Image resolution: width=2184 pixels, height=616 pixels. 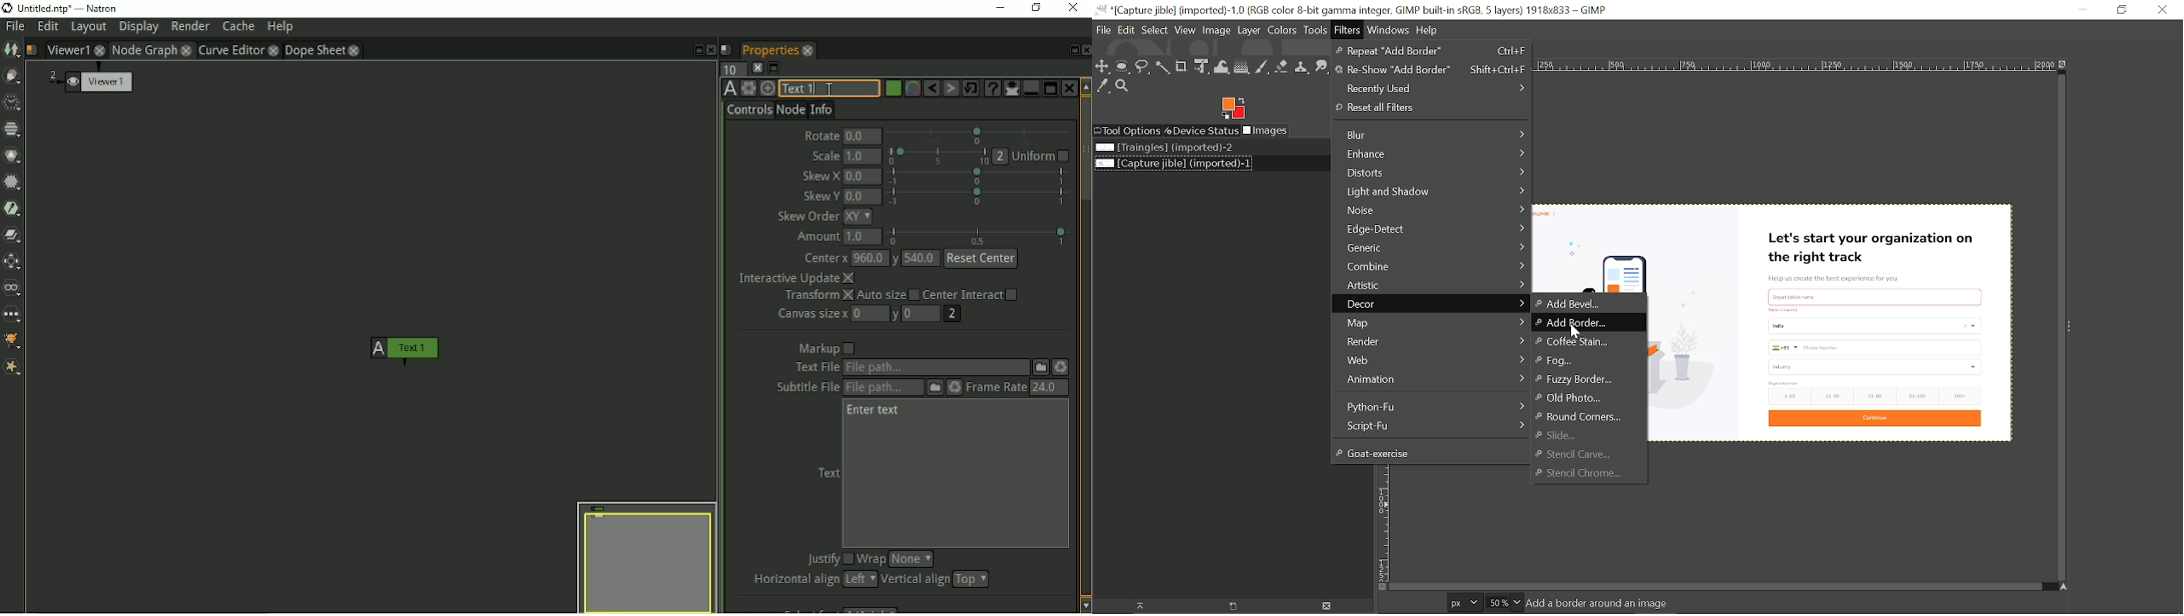 What do you see at coordinates (98, 81) in the screenshot?
I see `Viewer 1` at bounding box center [98, 81].